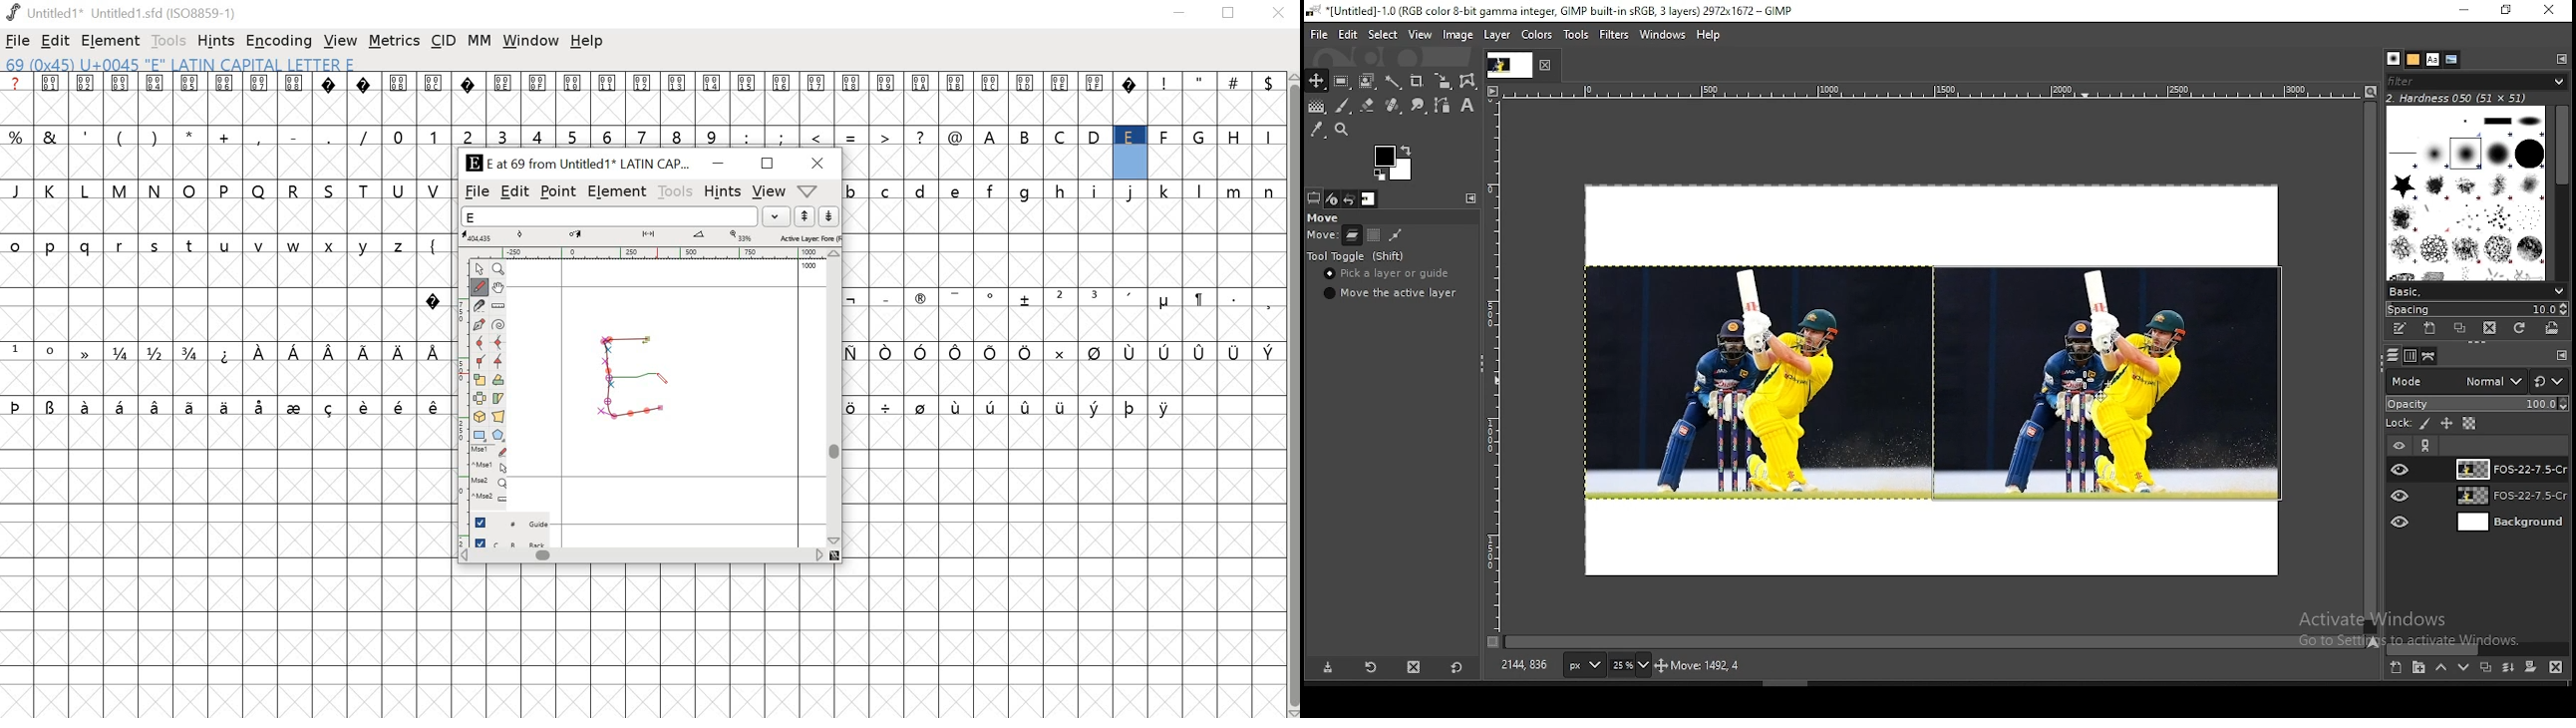 This screenshot has width=2576, height=728. I want to click on fonts, so click(2433, 59).